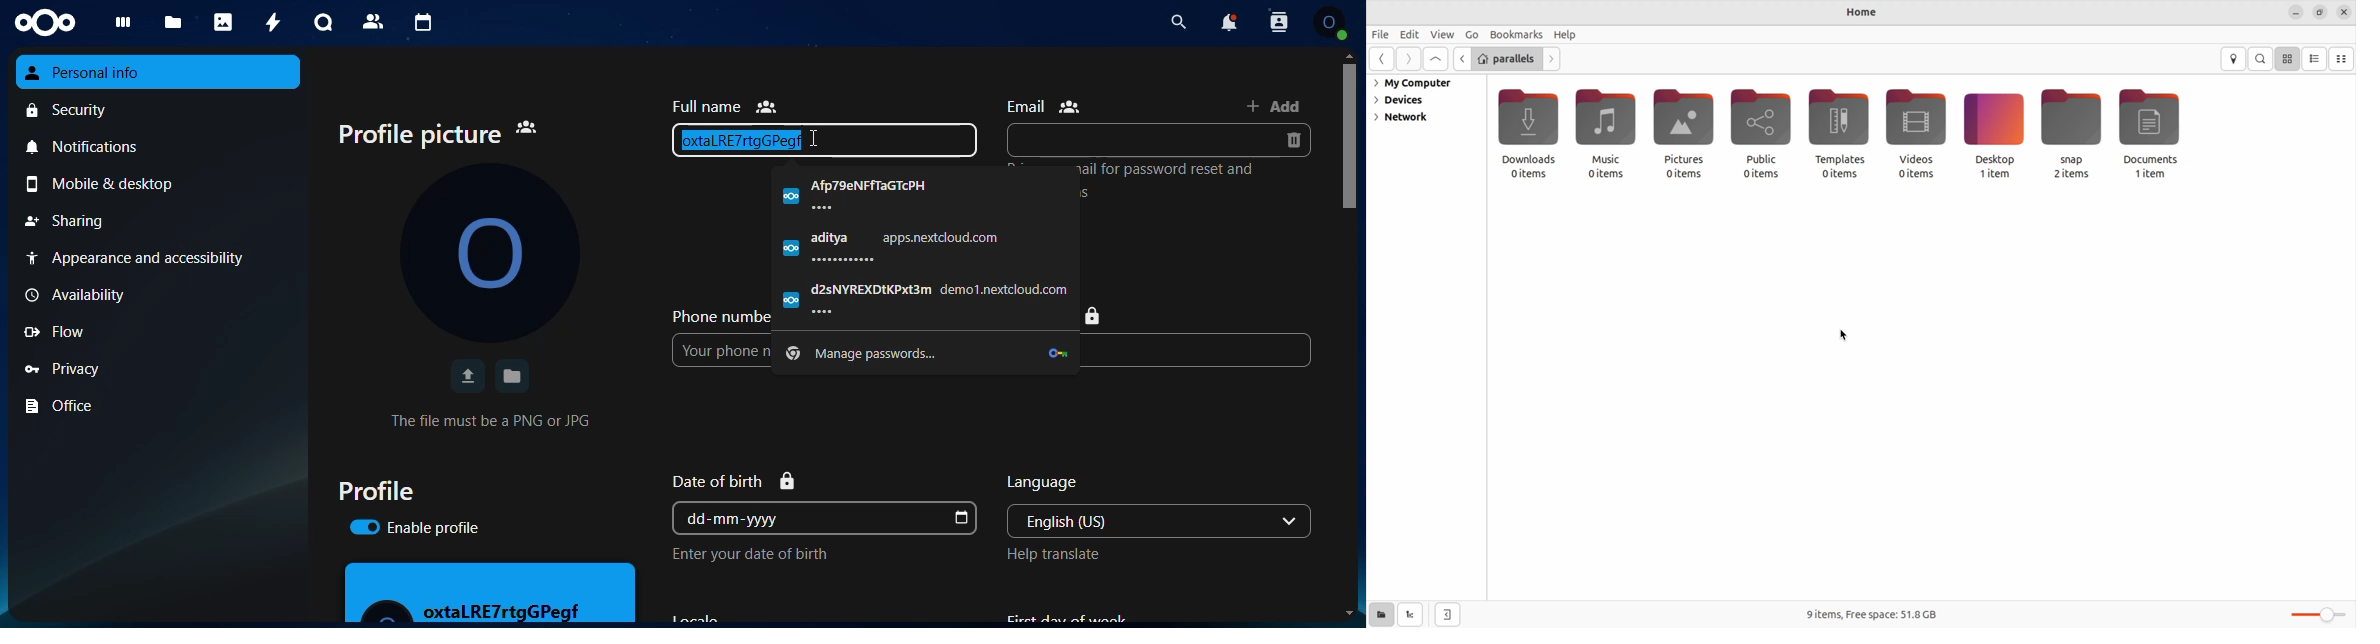 The height and width of the screenshot is (644, 2380). Describe the element at coordinates (490, 420) in the screenshot. I see `The file must be a PNG or JPG` at that location.